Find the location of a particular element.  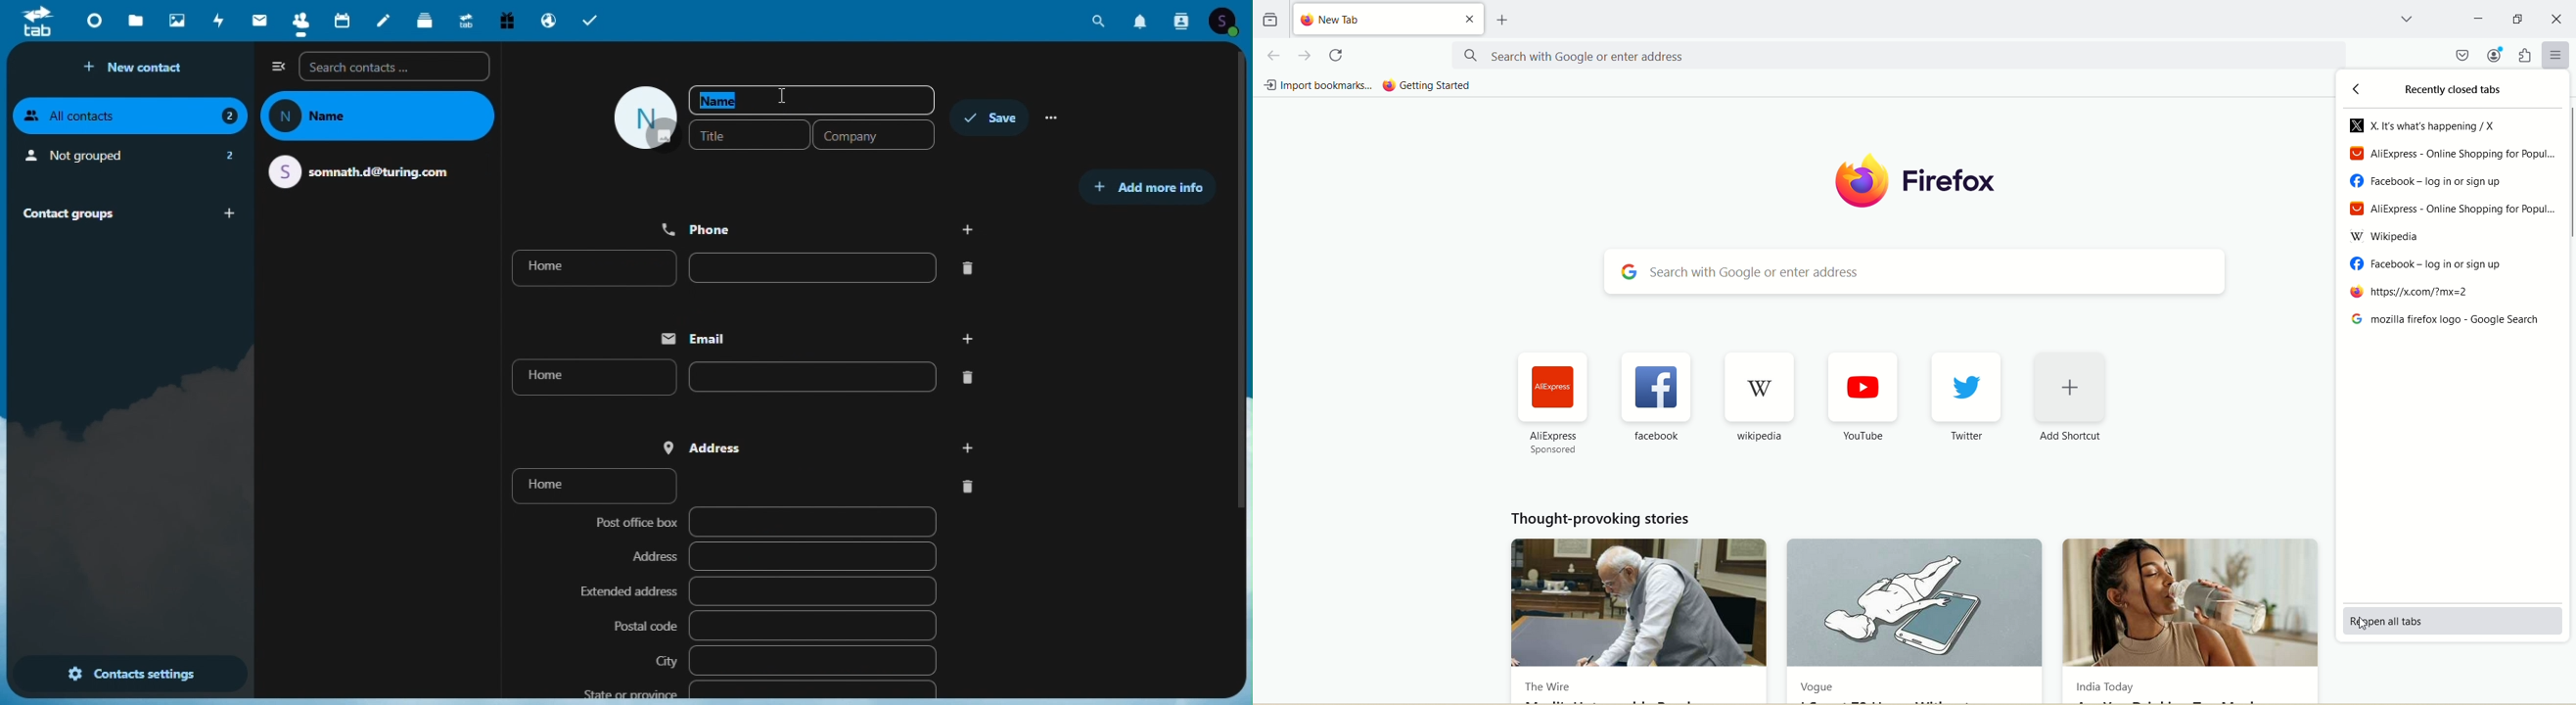

Twitter is located at coordinates (1966, 436).